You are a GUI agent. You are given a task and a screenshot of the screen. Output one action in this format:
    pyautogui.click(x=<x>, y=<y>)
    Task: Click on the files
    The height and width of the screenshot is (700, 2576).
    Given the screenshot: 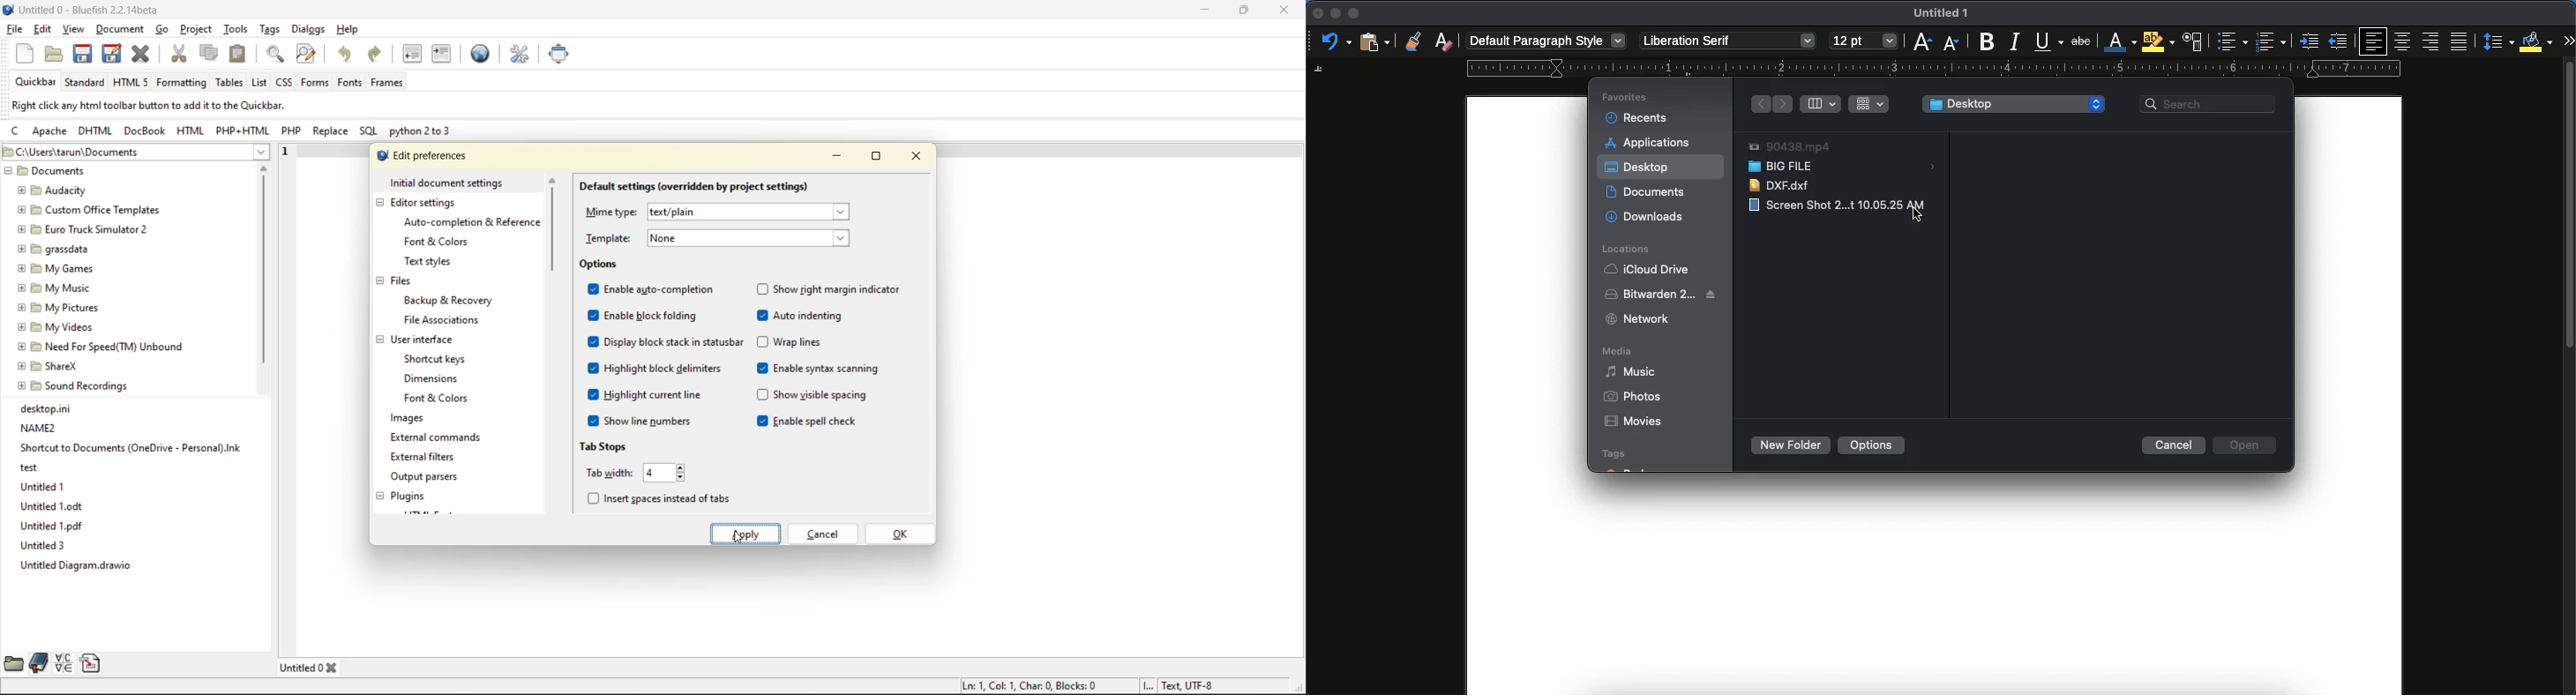 What is the action you would take?
    pyautogui.click(x=403, y=283)
    